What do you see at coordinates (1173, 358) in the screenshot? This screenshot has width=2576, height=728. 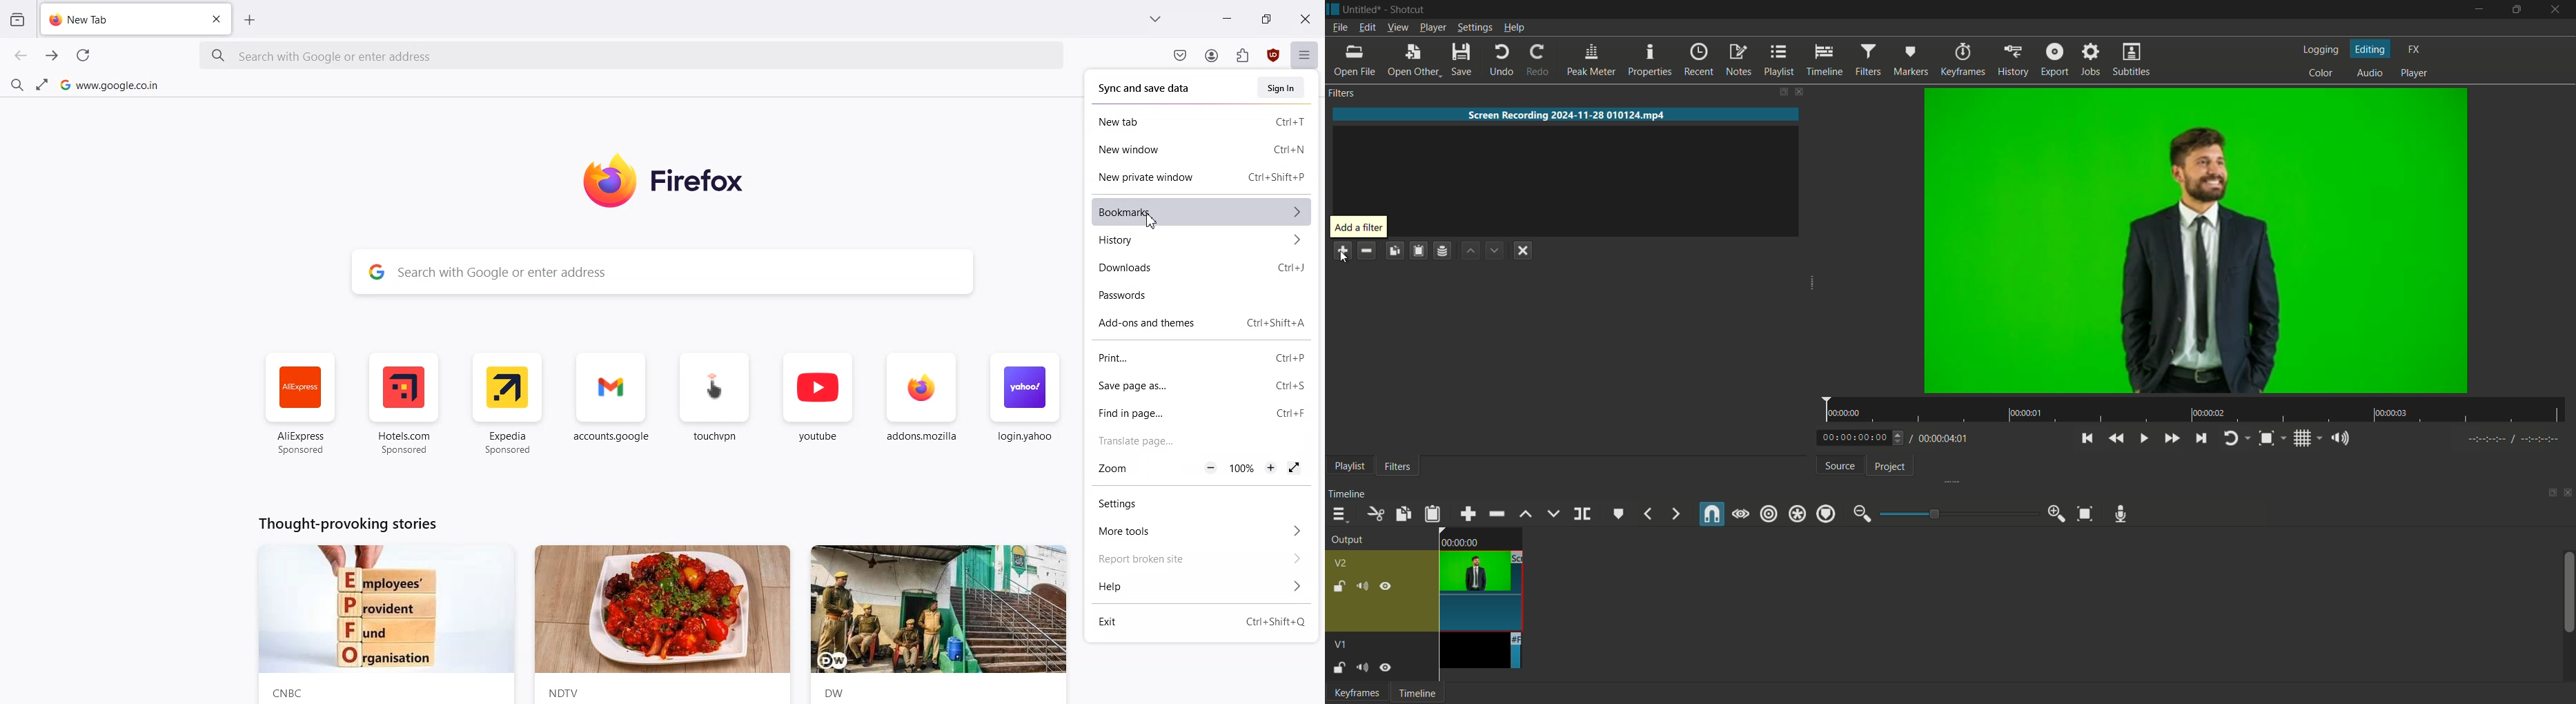 I see `Print` at bounding box center [1173, 358].